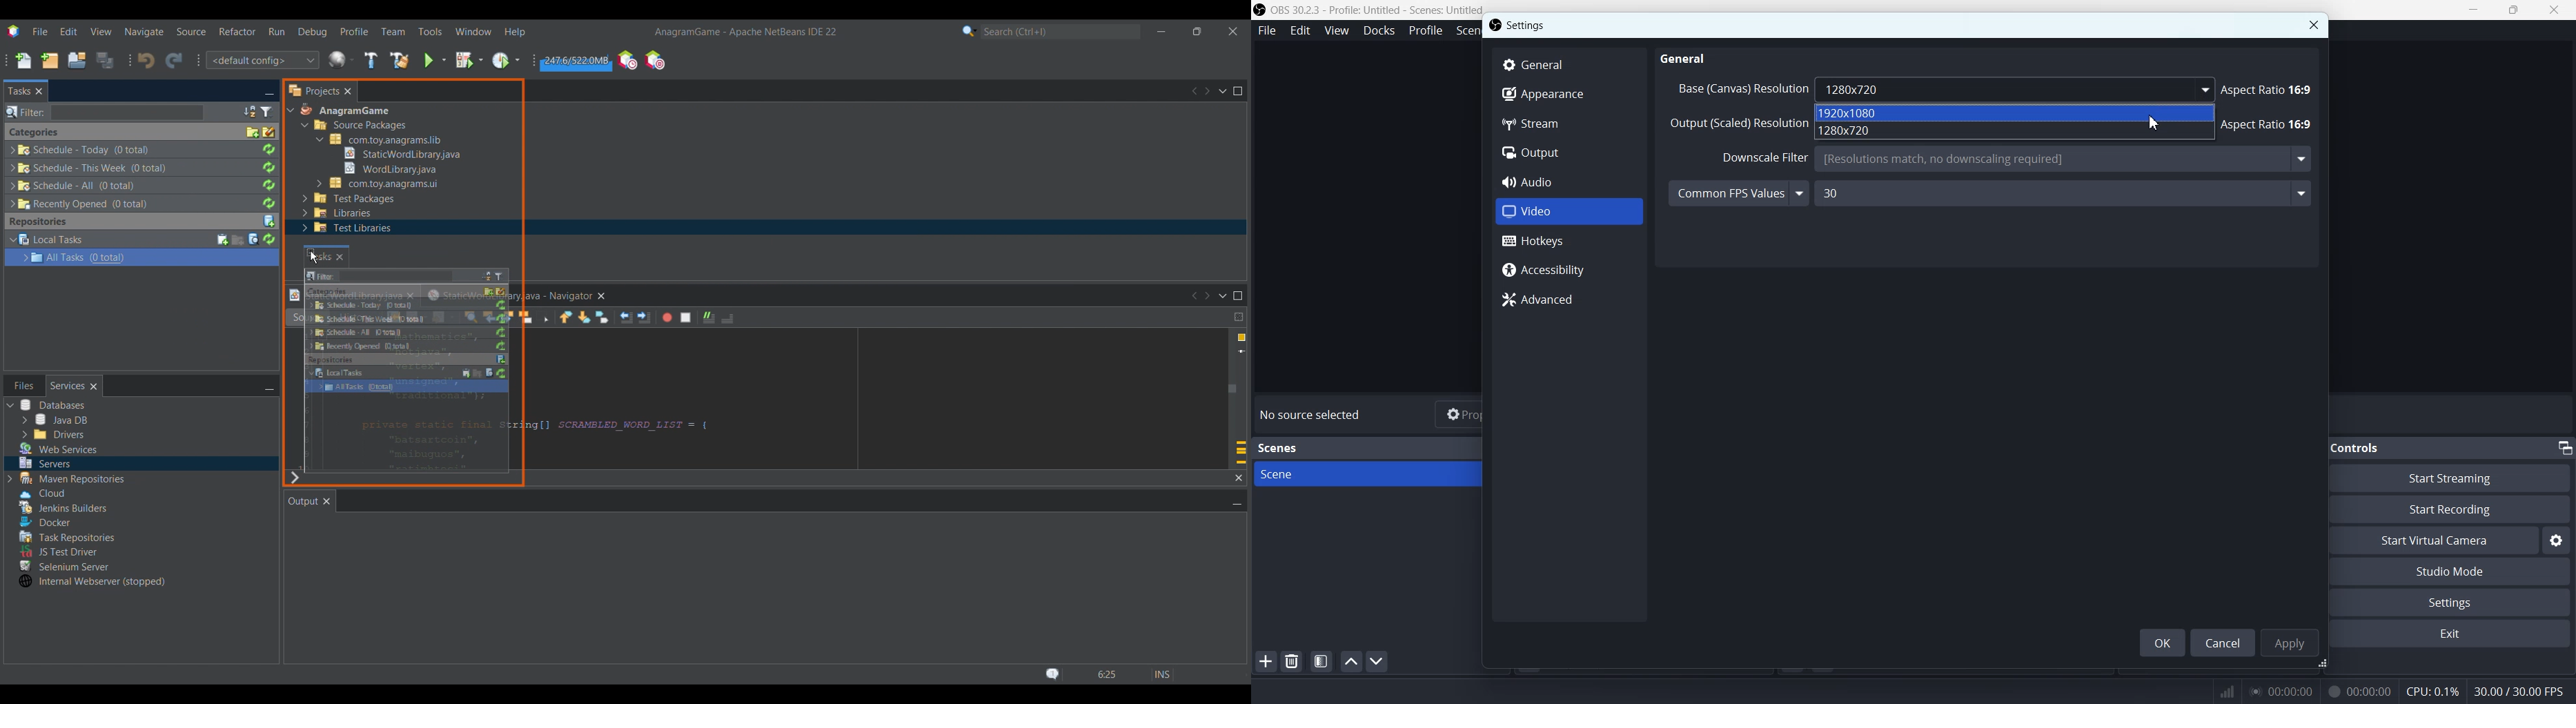 The height and width of the screenshot is (728, 2576). I want to click on Add Scene, so click(1265, 661).